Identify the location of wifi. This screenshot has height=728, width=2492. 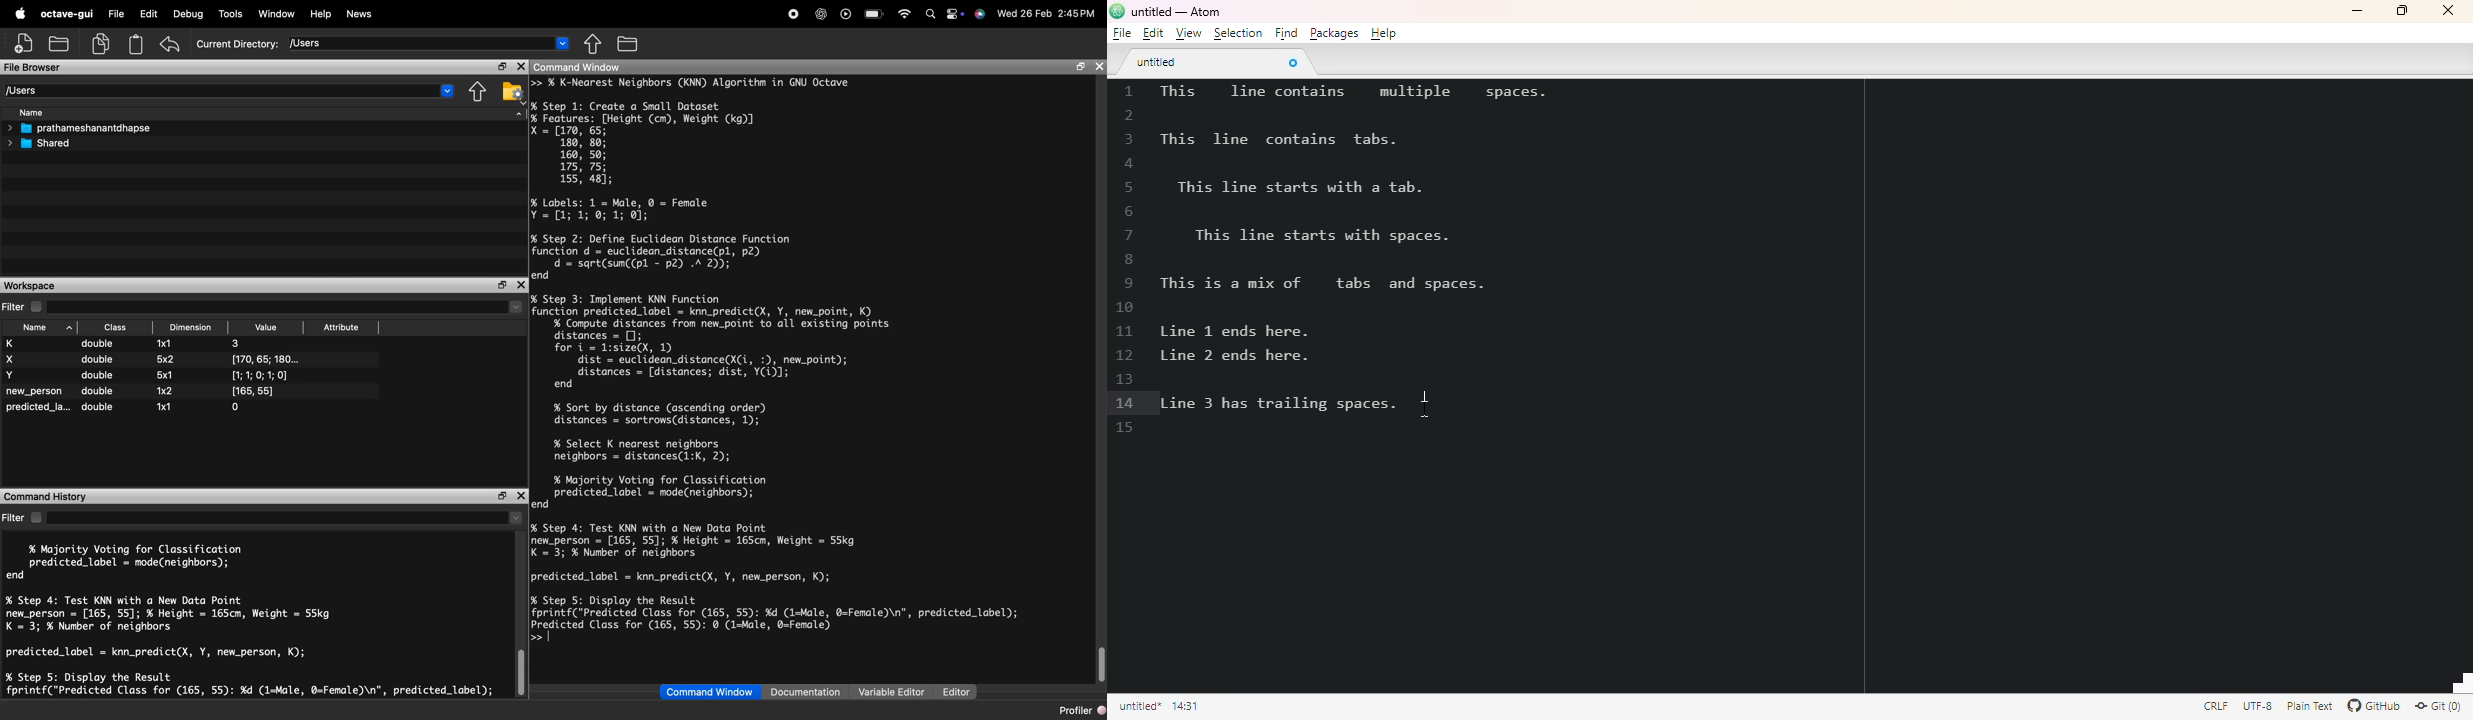
(904, 11).